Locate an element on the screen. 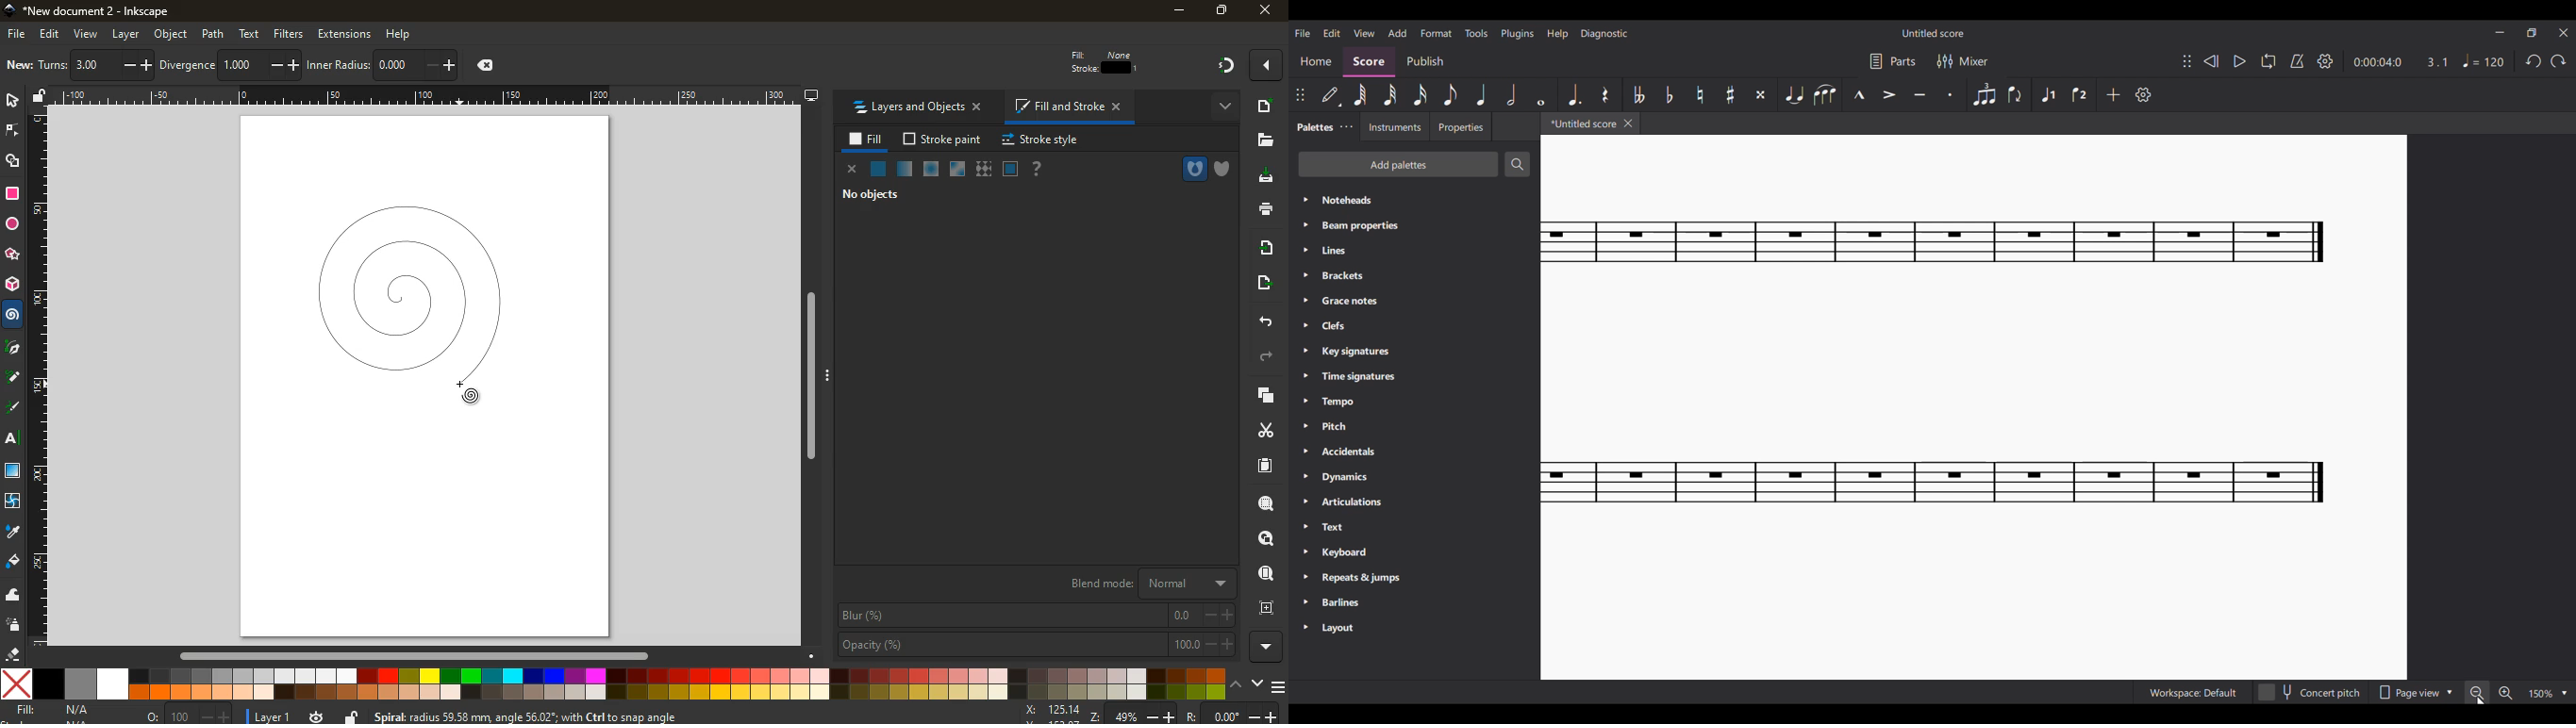 The image size is (2576, 728). texture is located at coordinates (983, 169).